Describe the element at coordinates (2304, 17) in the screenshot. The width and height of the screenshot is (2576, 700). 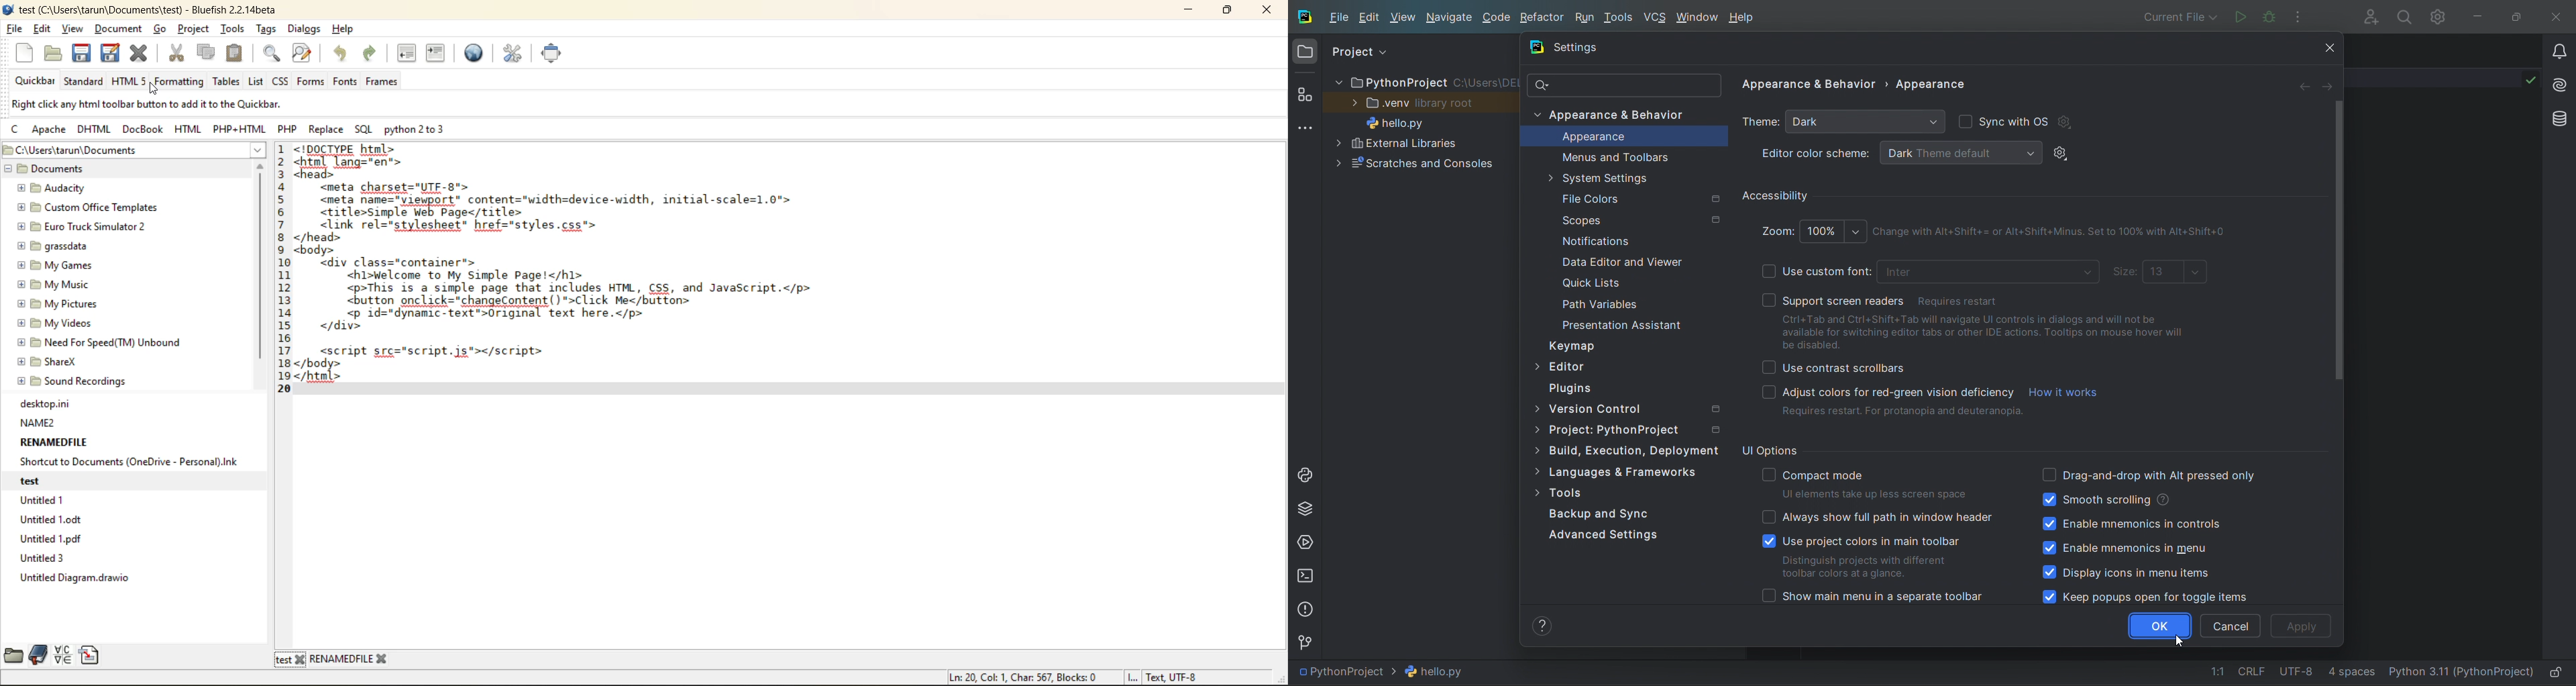
I see `options` at that location.